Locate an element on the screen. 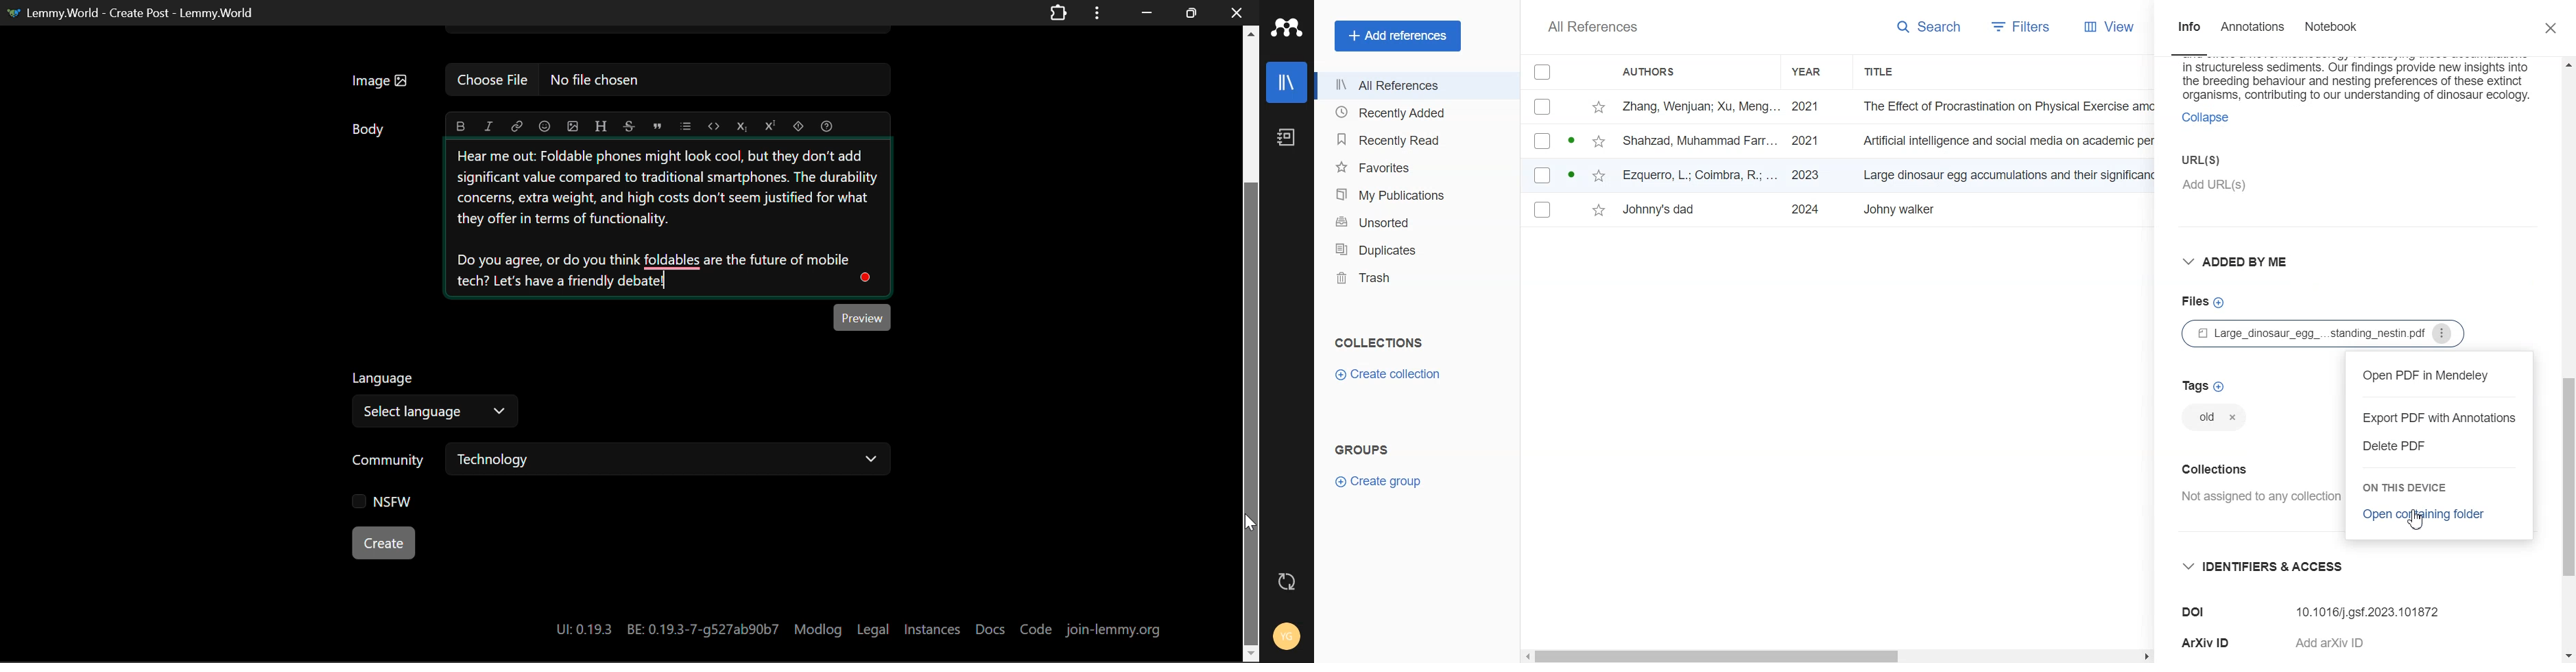 The image size is (2576, 672). Hide/Show Identifiers & Access is located at coordinates (2271, 566).